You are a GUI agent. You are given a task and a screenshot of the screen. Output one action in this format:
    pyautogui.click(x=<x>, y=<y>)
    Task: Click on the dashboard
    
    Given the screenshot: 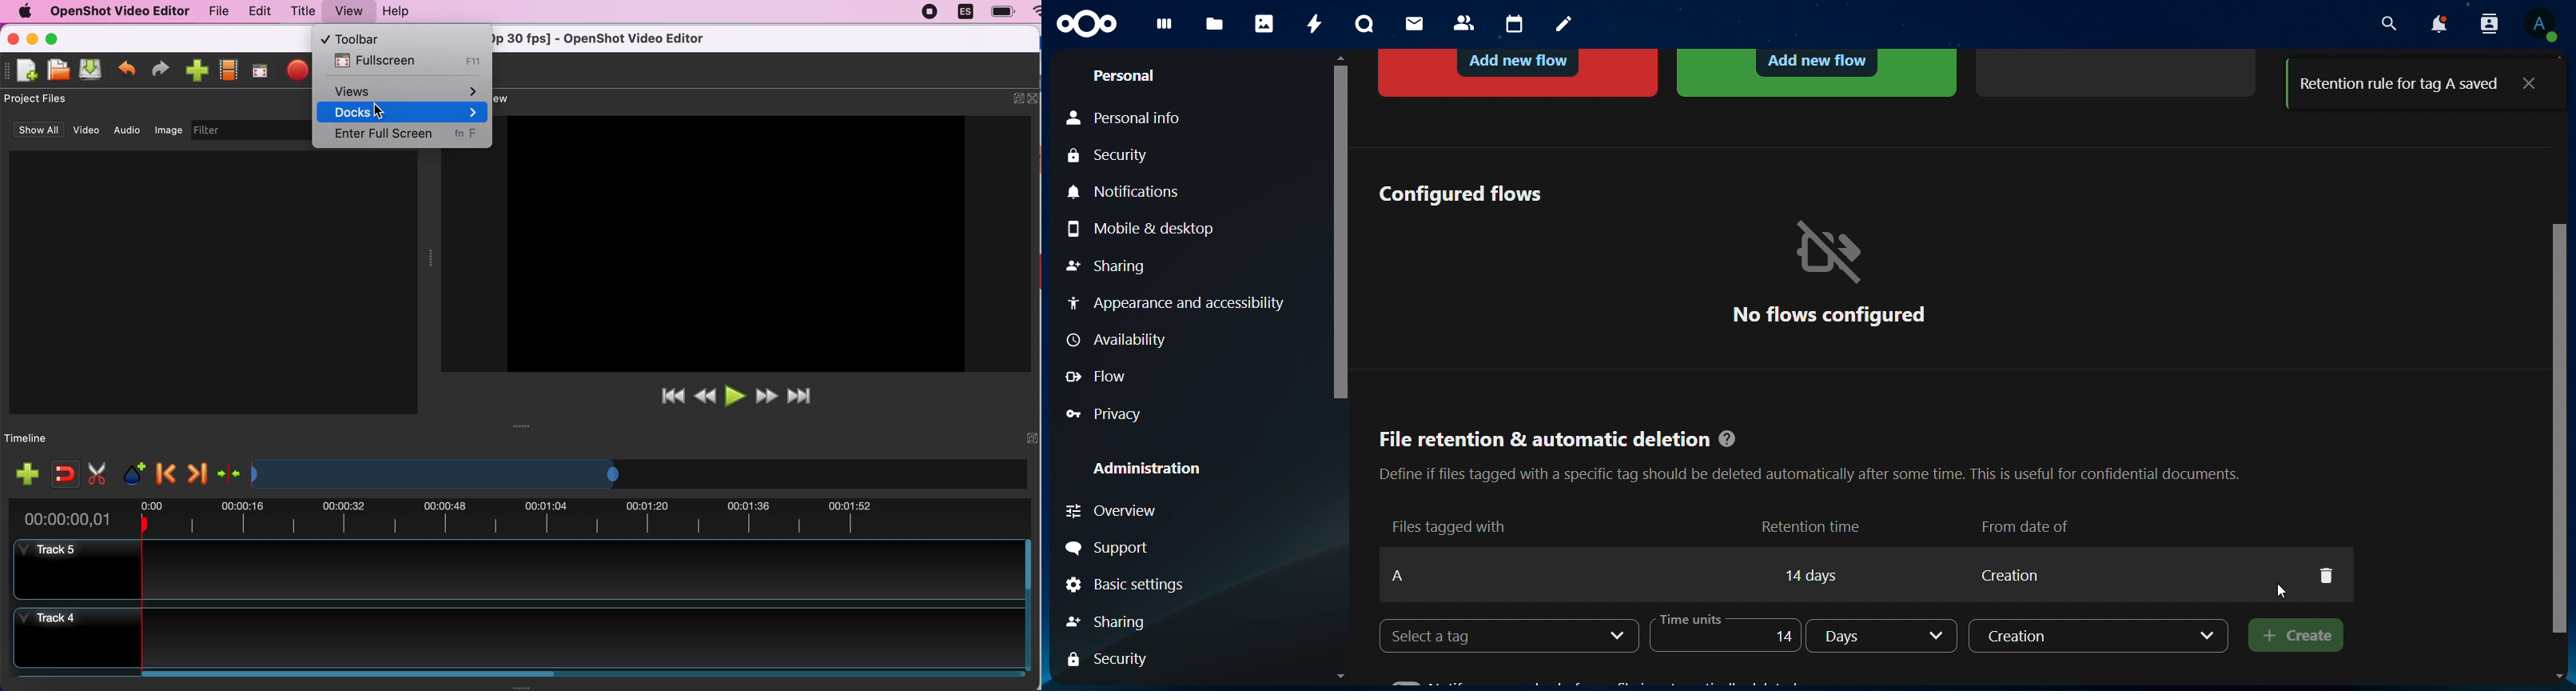 What is the action you would take?
    pyautogui.click(x=1165, y=29)
    